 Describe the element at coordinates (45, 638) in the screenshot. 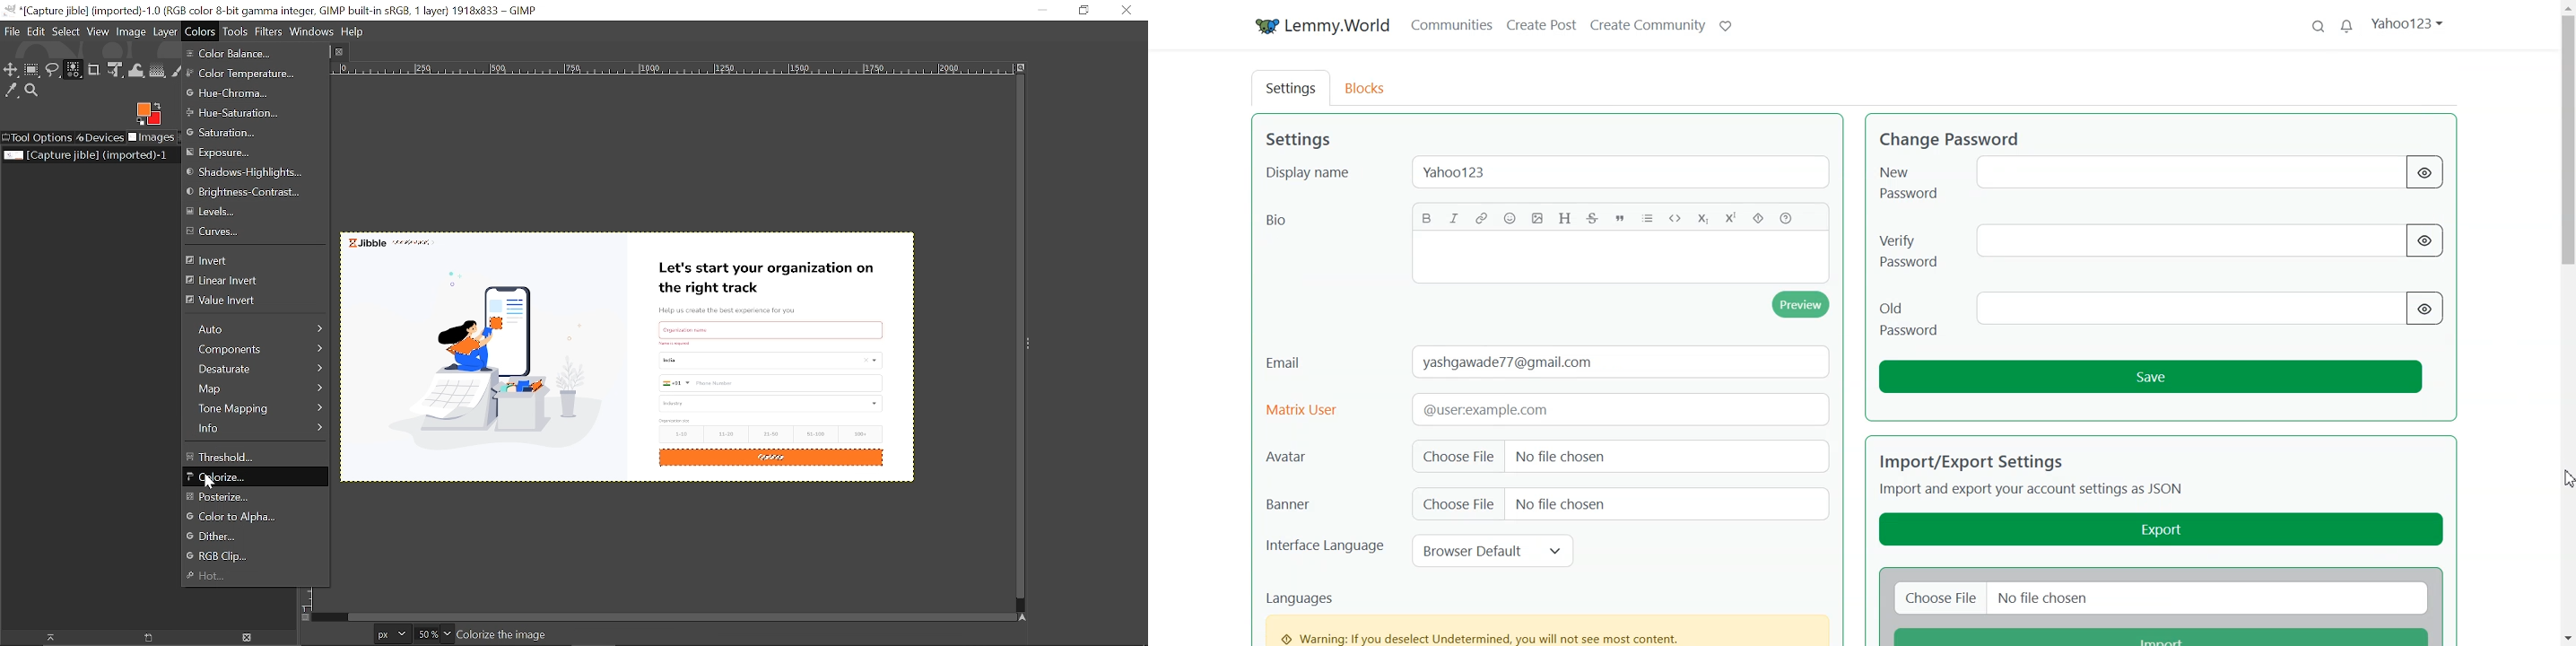

I see `Raise image for this display` at that location.